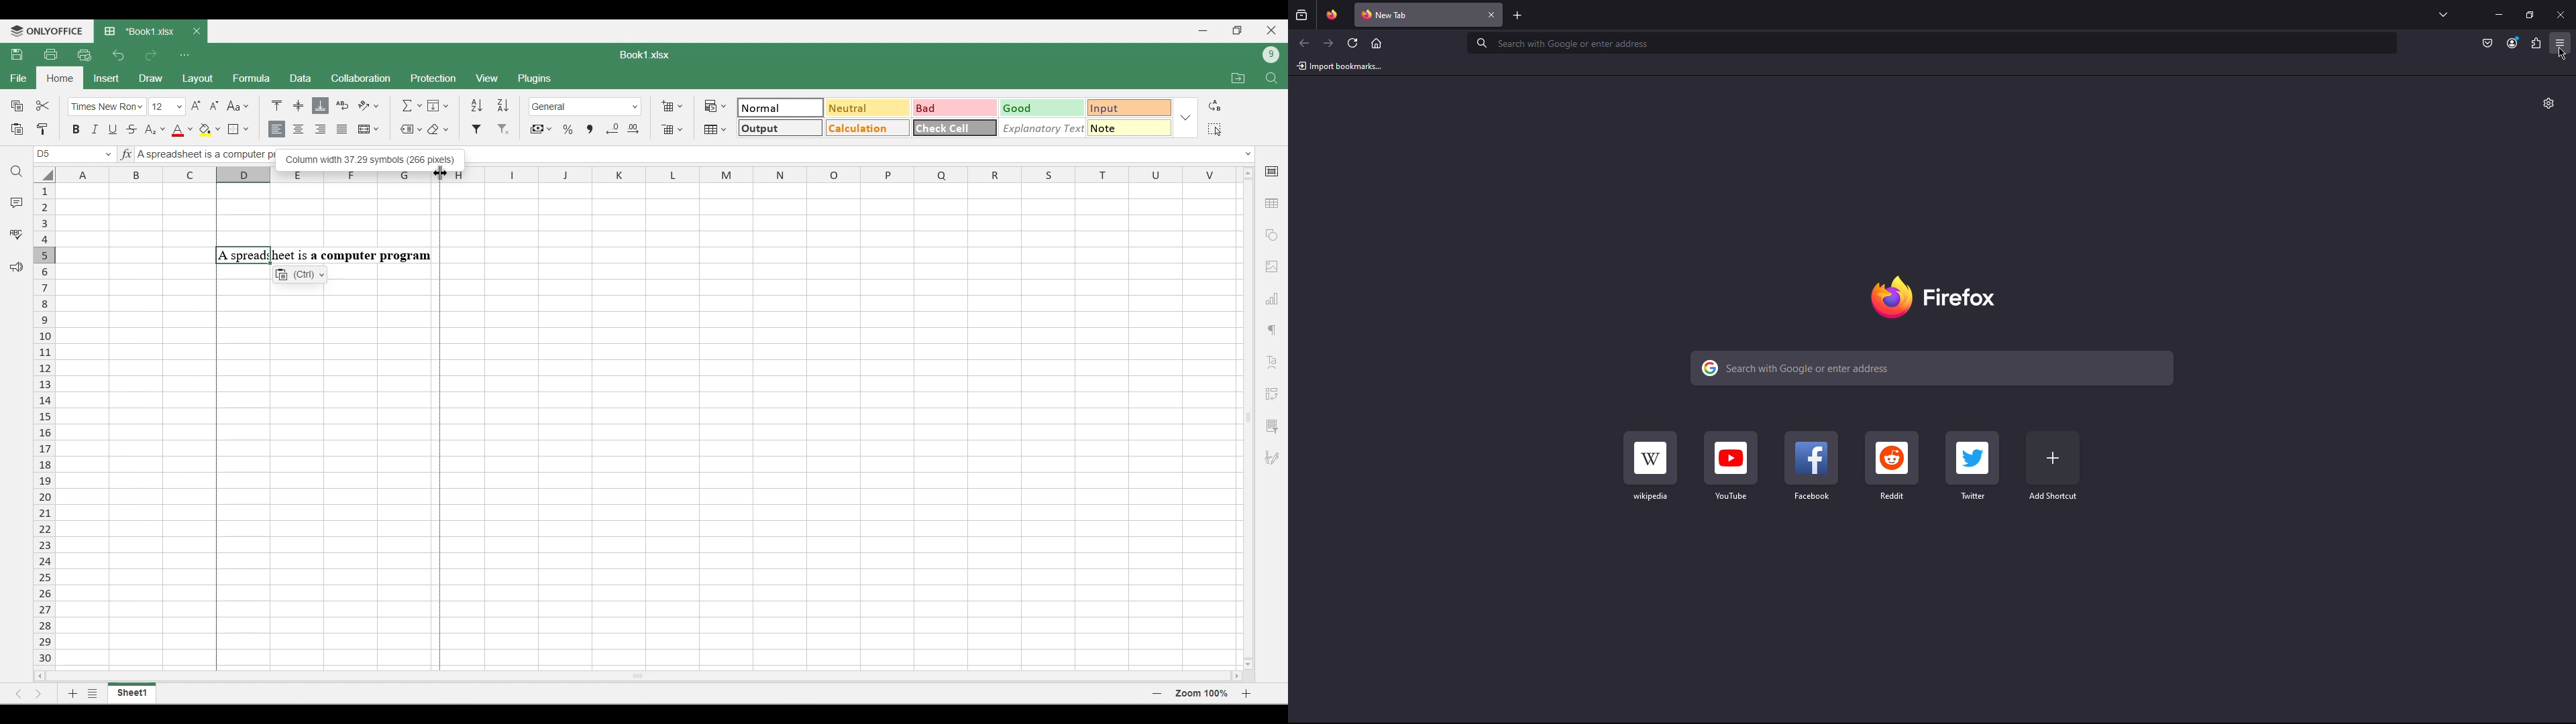 The height and width of the screenshot is (728, 2576). What do you see at coordinates (639, 674) in the screenshot?
I see `Horizontal slide bar` at bounding box center [639, 674].